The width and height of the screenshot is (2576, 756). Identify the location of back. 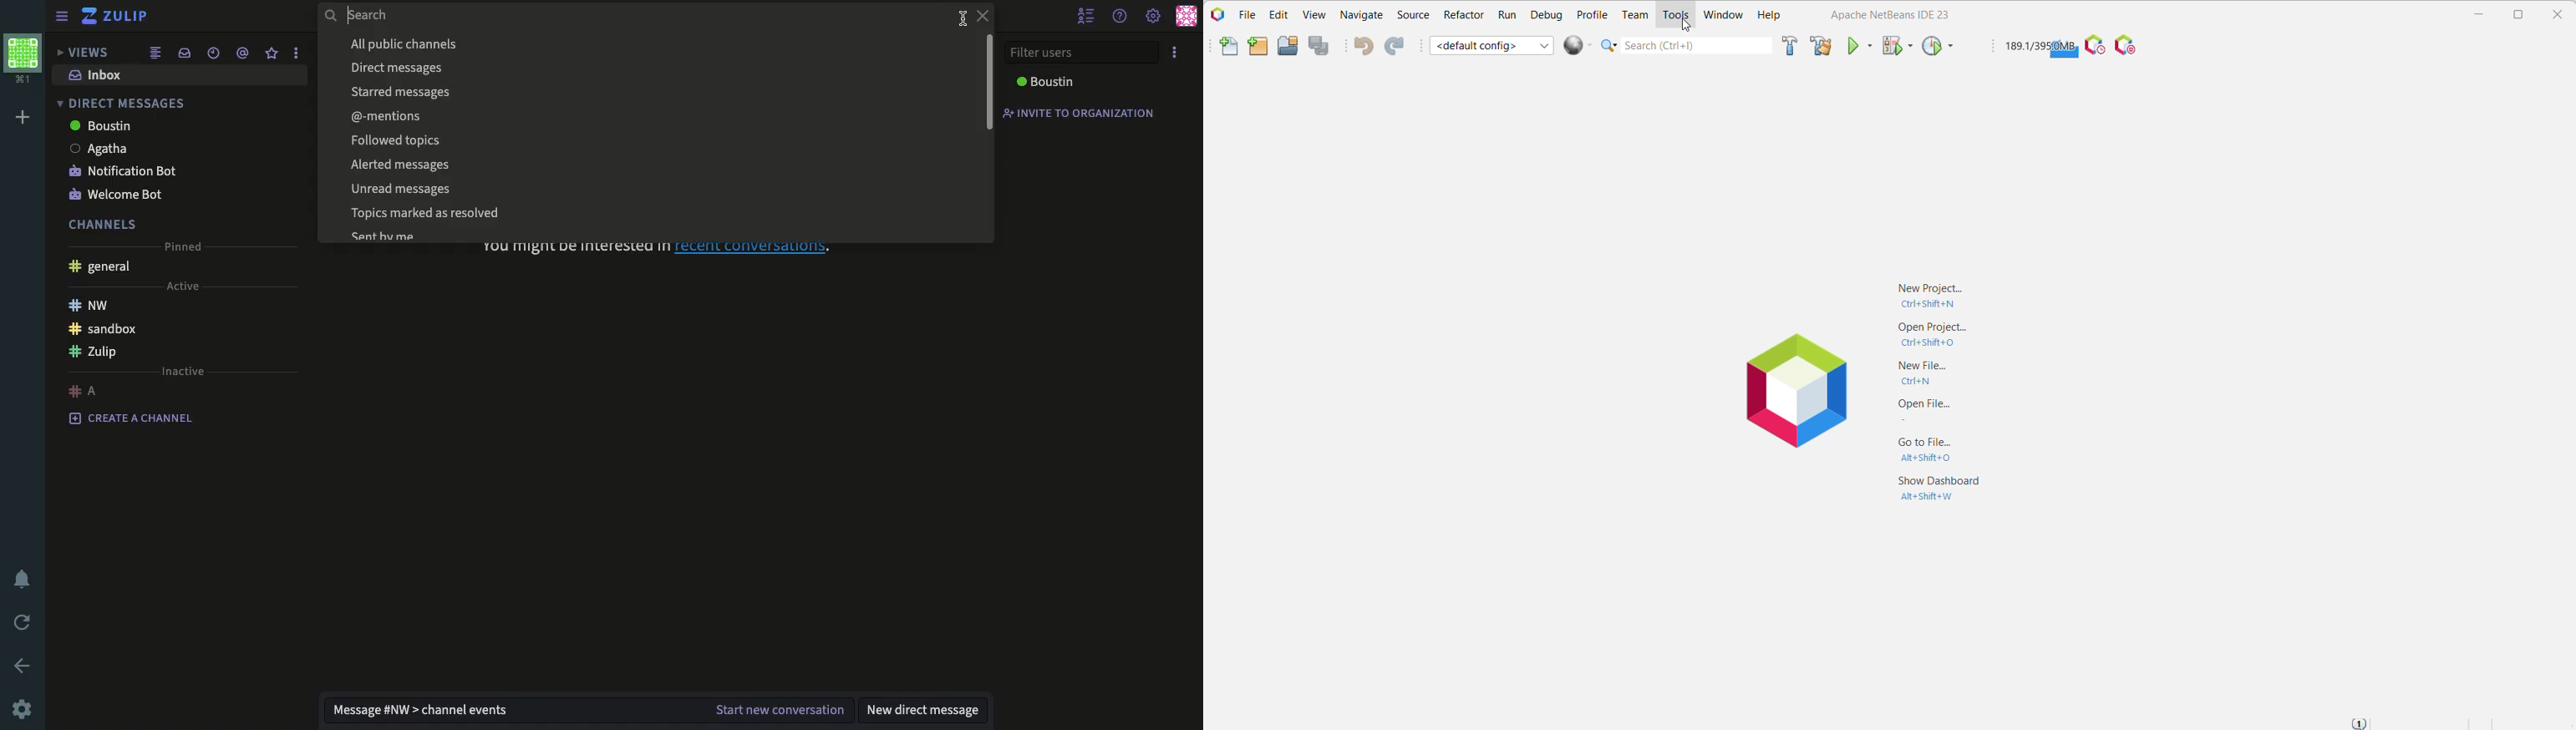
(24, 666).